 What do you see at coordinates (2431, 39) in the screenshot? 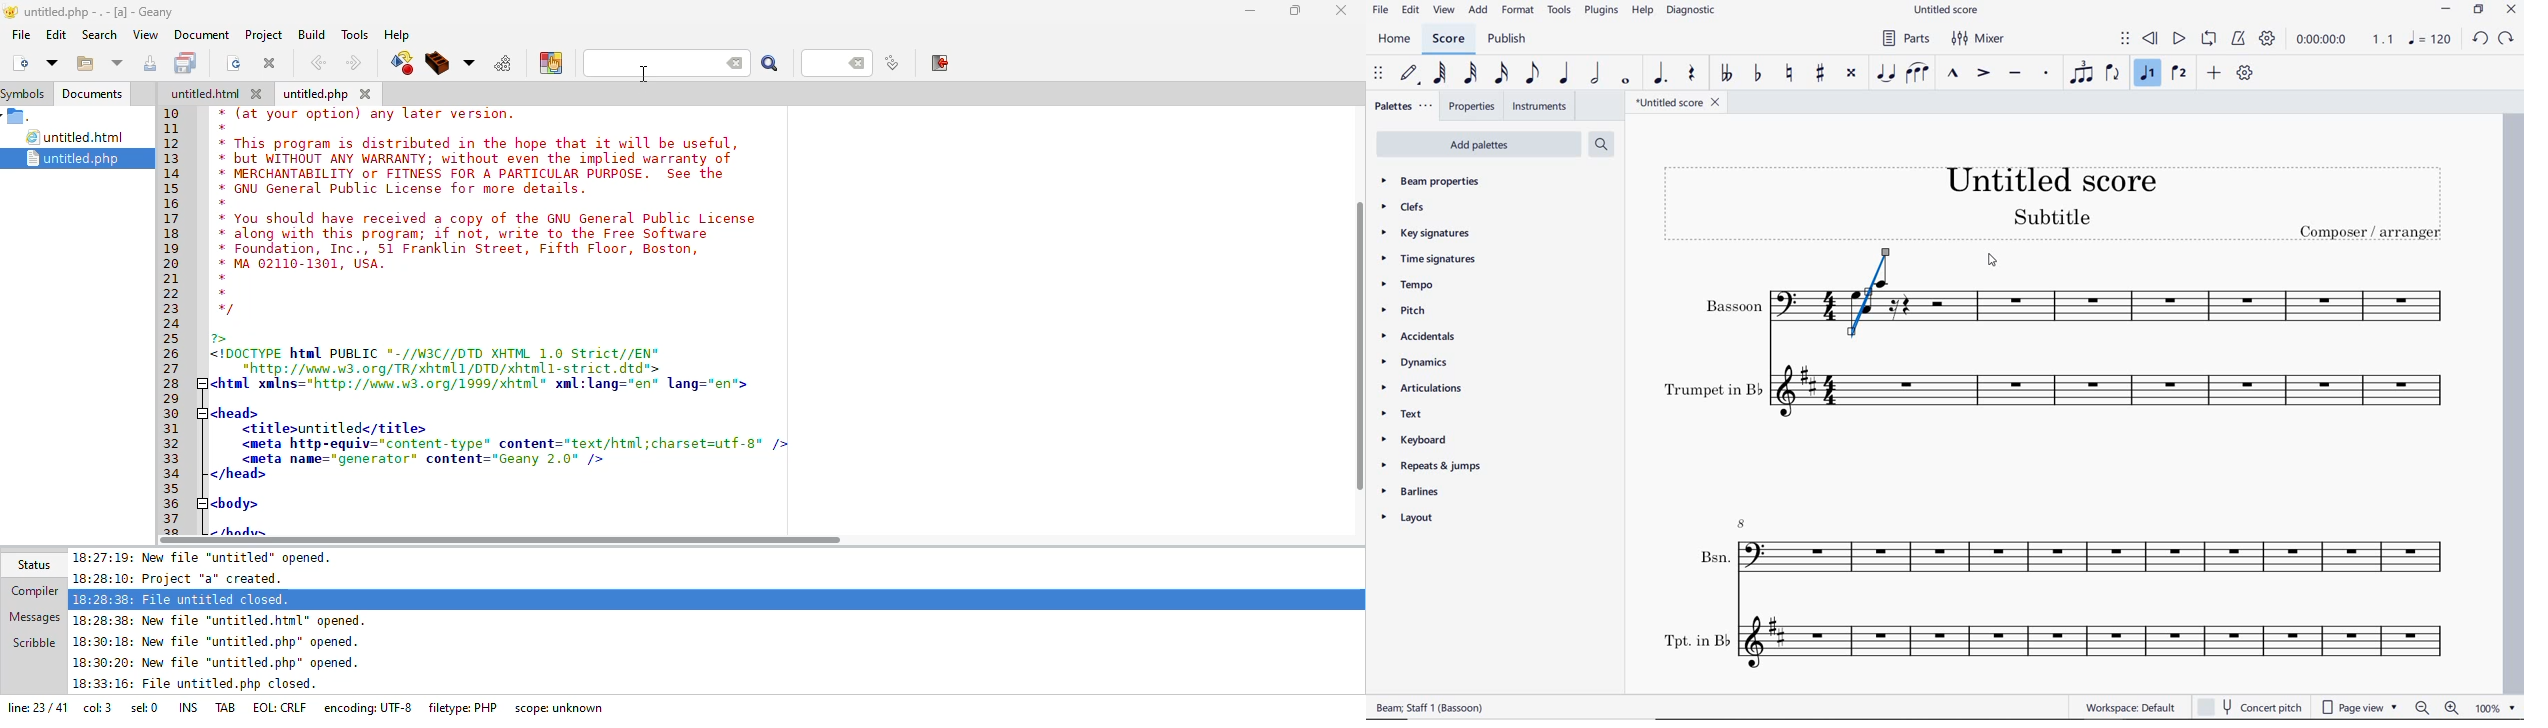
I see `NOTE` at bounding box center [2431, 39].